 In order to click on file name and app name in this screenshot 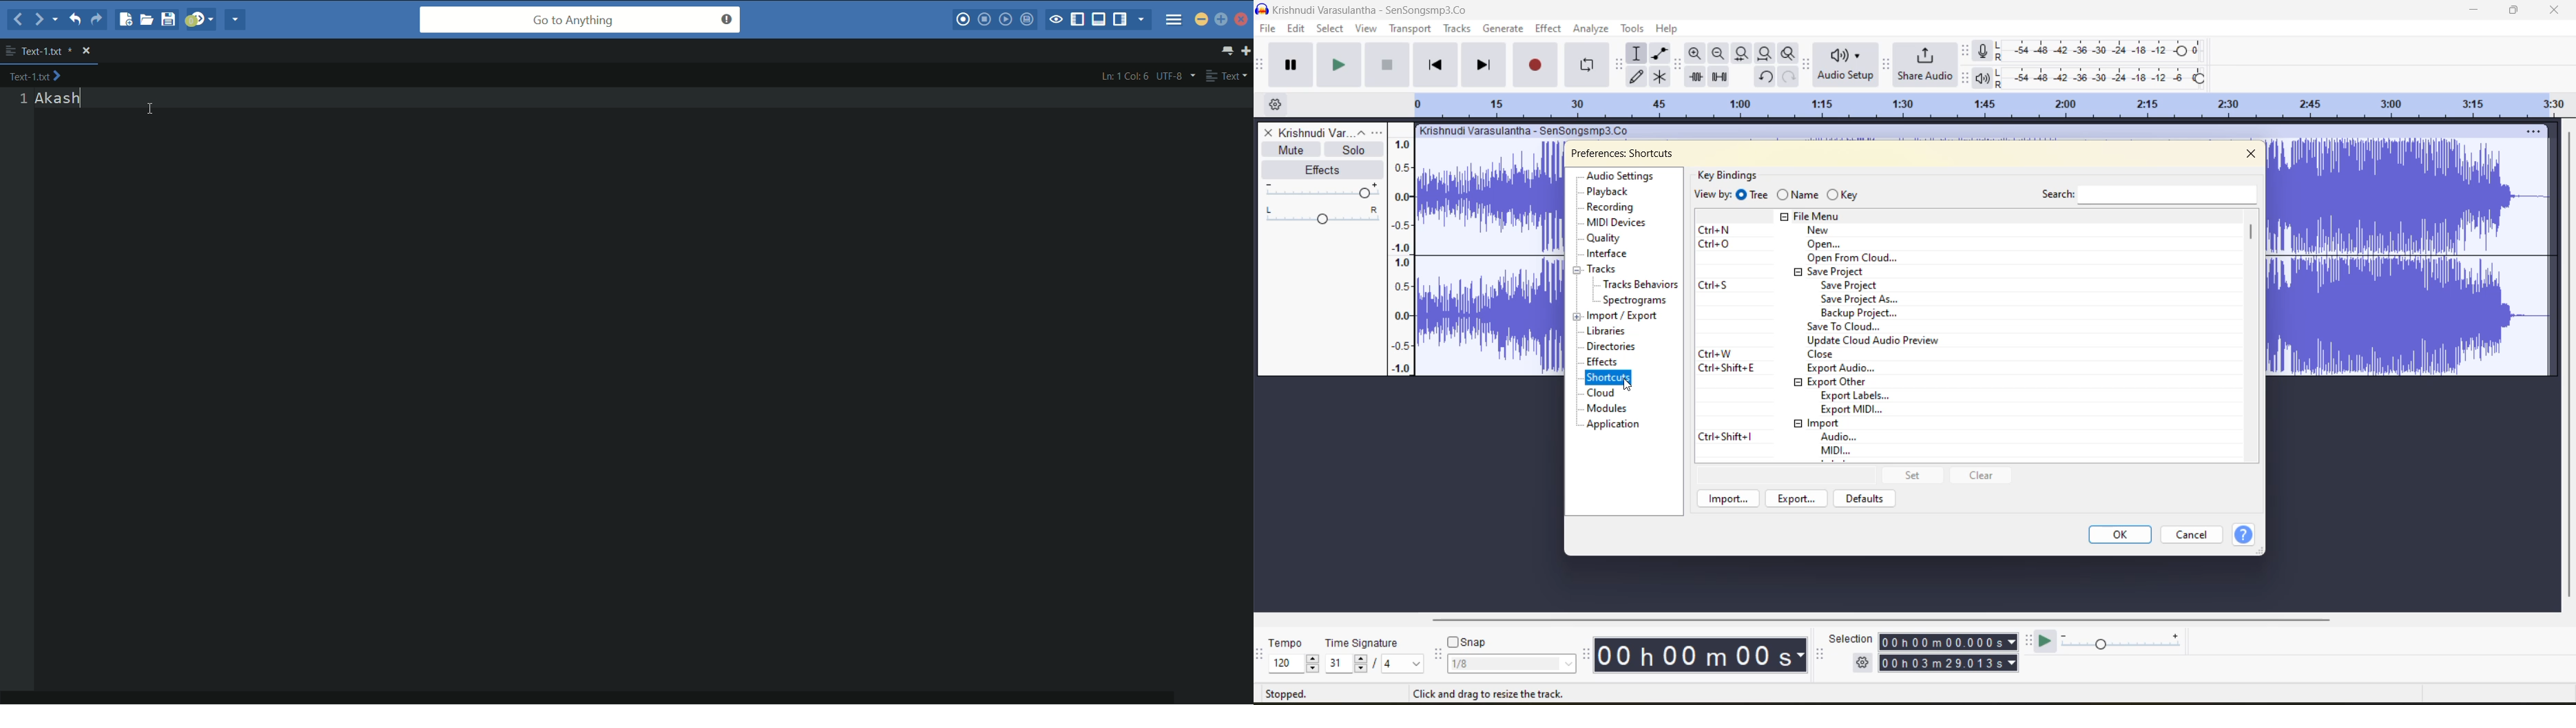, I will do `click(1369, 9)`.